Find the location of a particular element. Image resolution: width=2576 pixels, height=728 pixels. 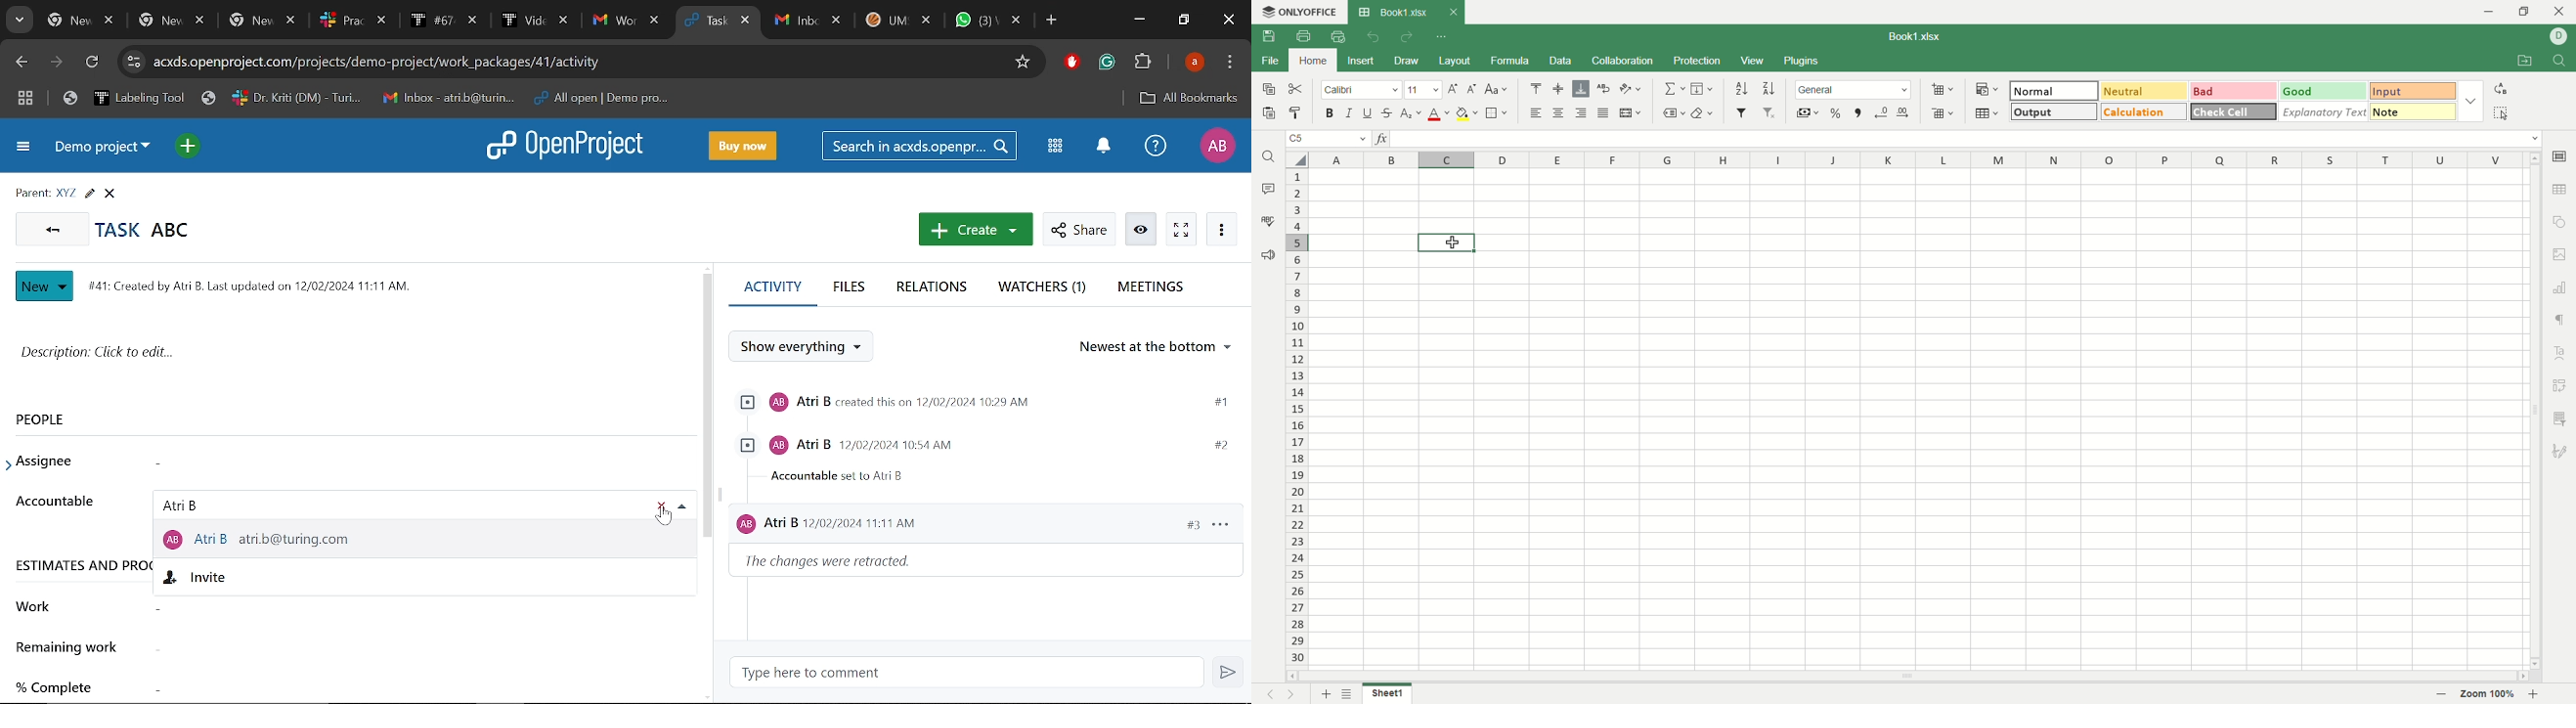

Adblock is located at coordinates (1070, 64).